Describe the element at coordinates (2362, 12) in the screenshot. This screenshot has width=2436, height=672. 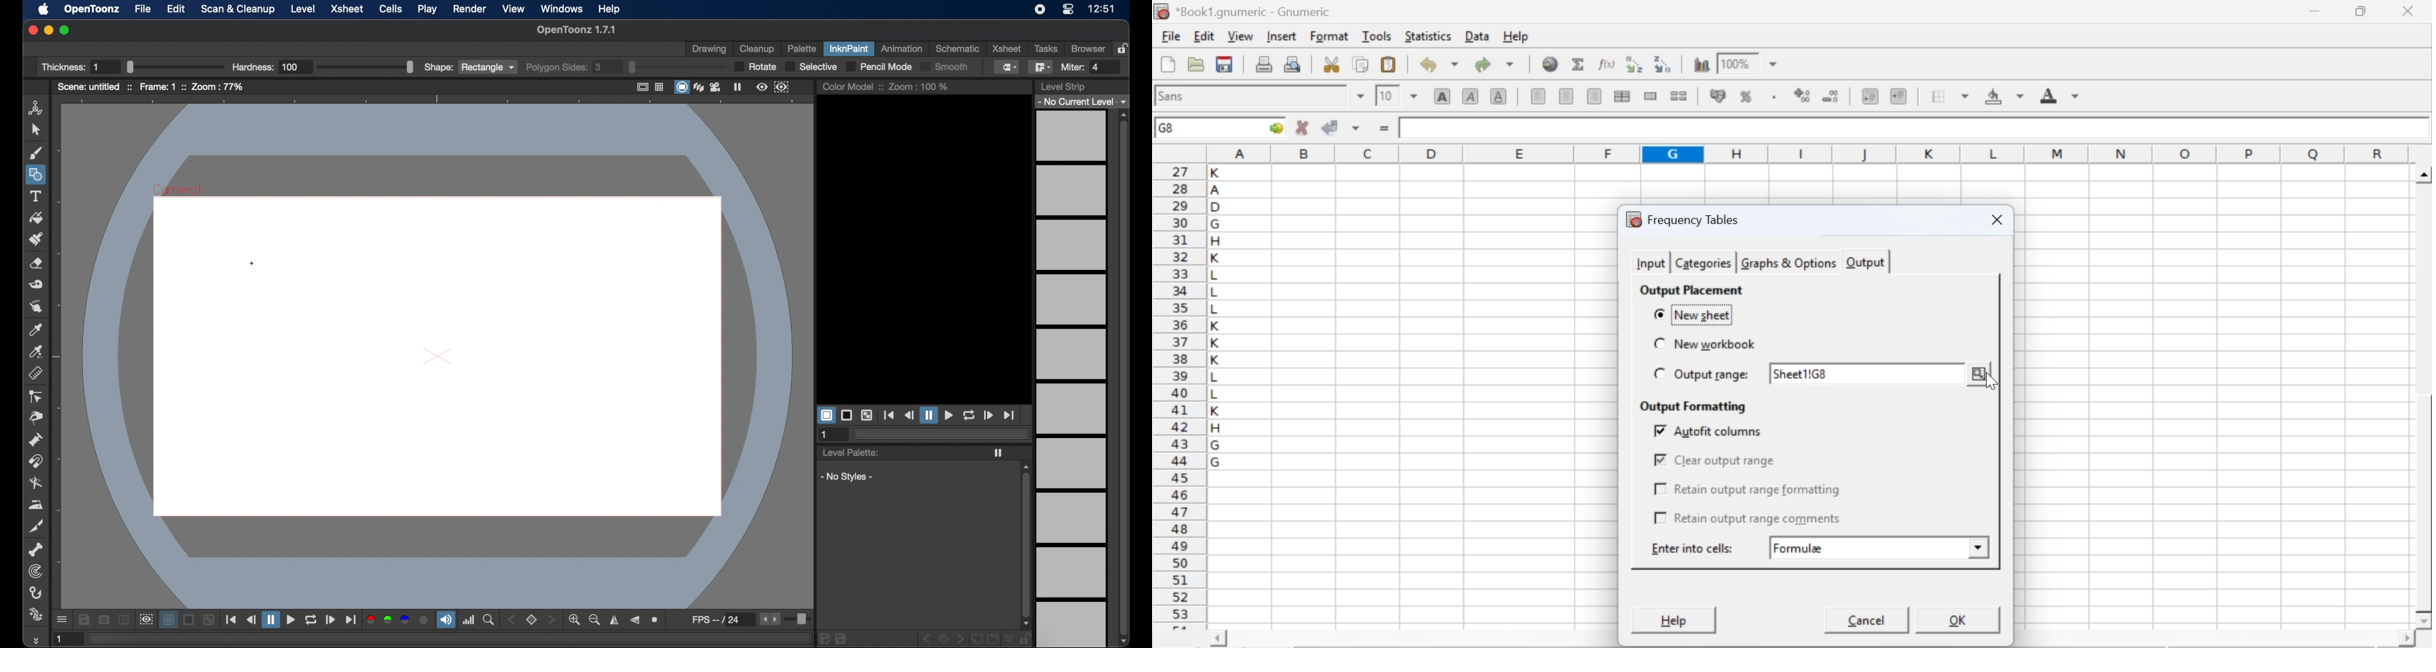
I see `restore down` at that location.